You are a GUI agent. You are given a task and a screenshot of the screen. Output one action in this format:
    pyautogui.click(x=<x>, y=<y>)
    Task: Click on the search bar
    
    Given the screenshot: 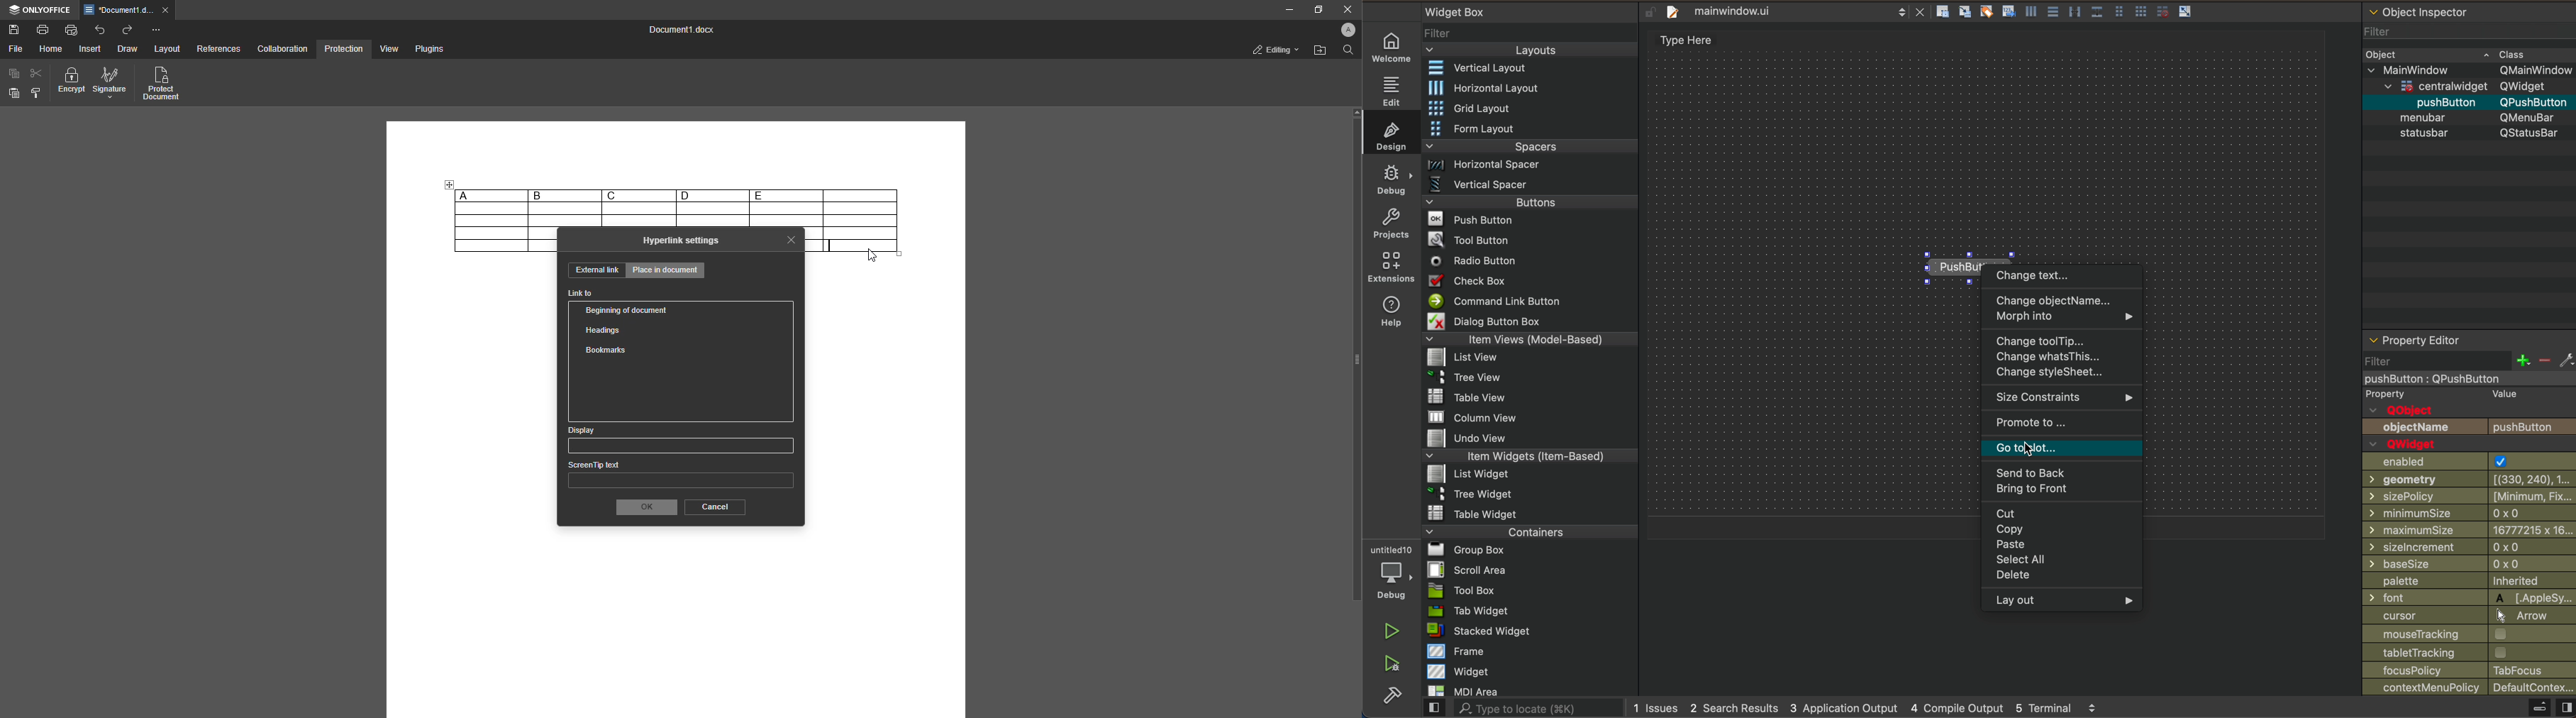 What is the action you would take?
    pyautogui.click(x=1522, y=709)
    